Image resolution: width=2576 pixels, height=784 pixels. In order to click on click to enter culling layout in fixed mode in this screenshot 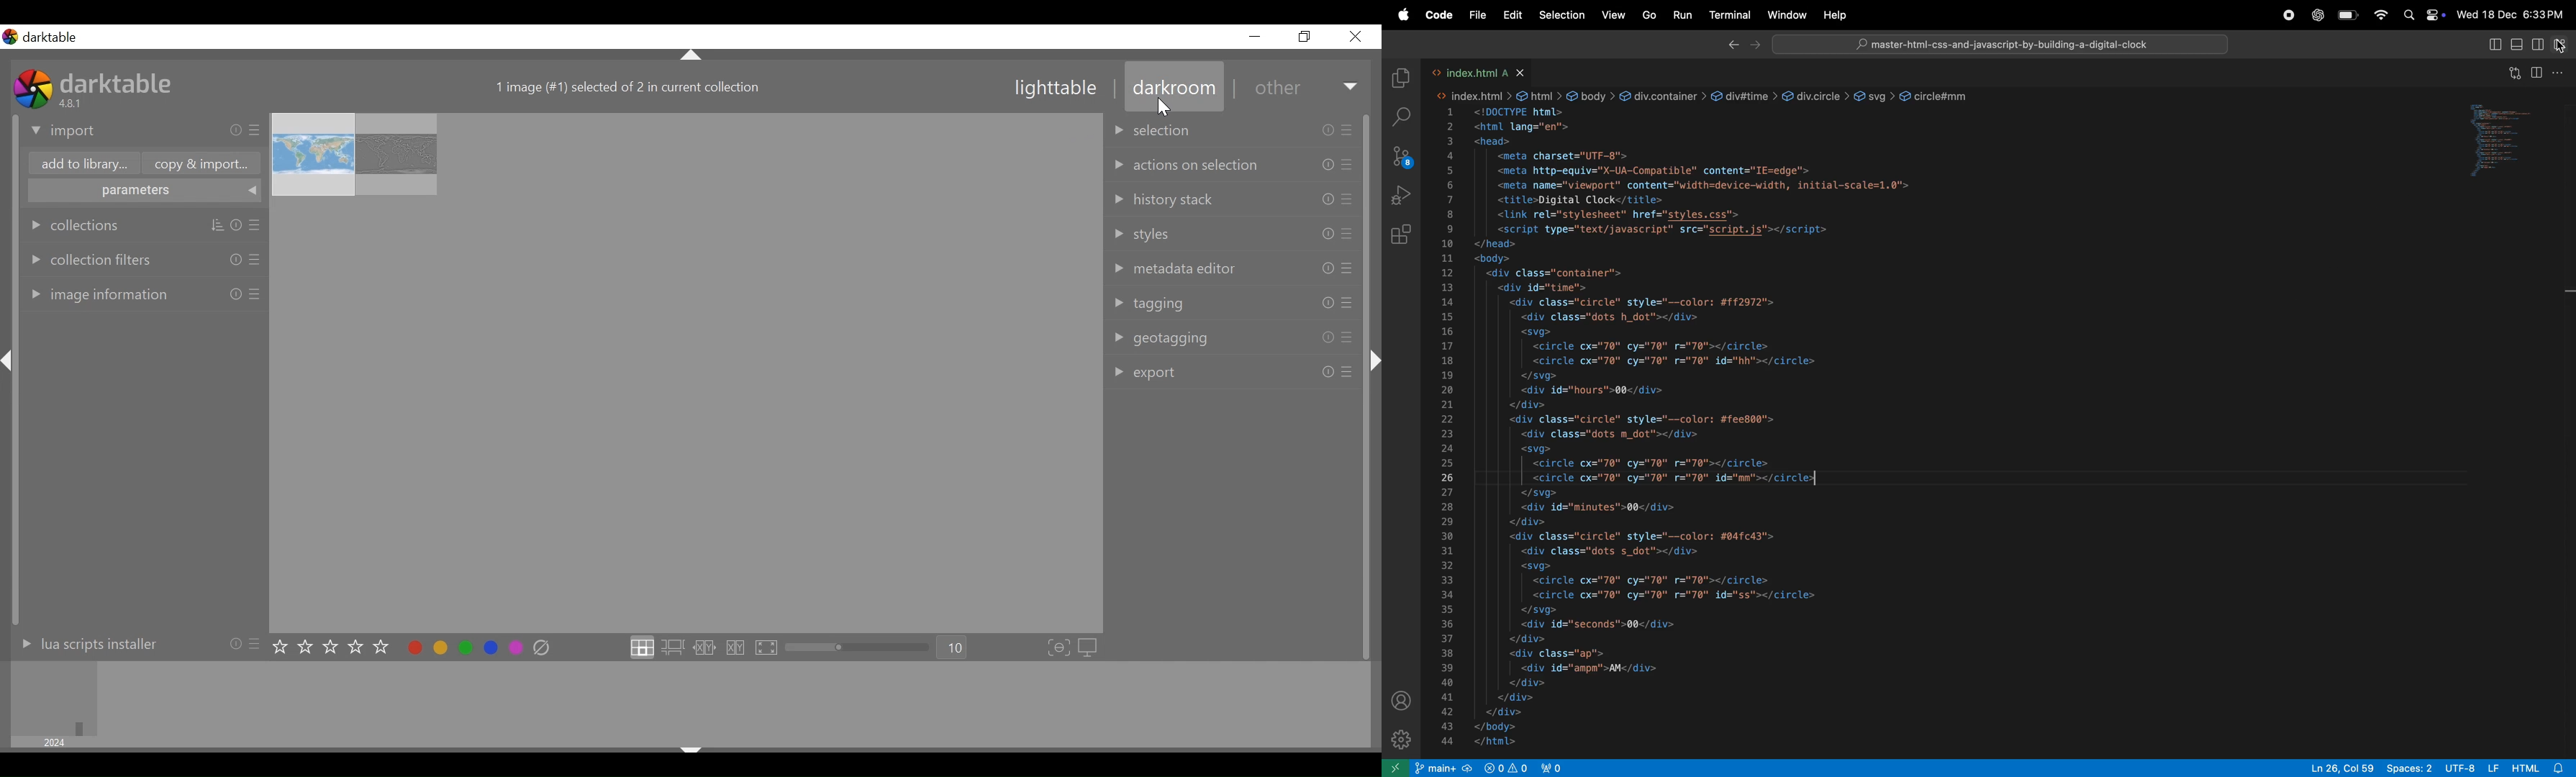, I will do `click(705, 648)`.